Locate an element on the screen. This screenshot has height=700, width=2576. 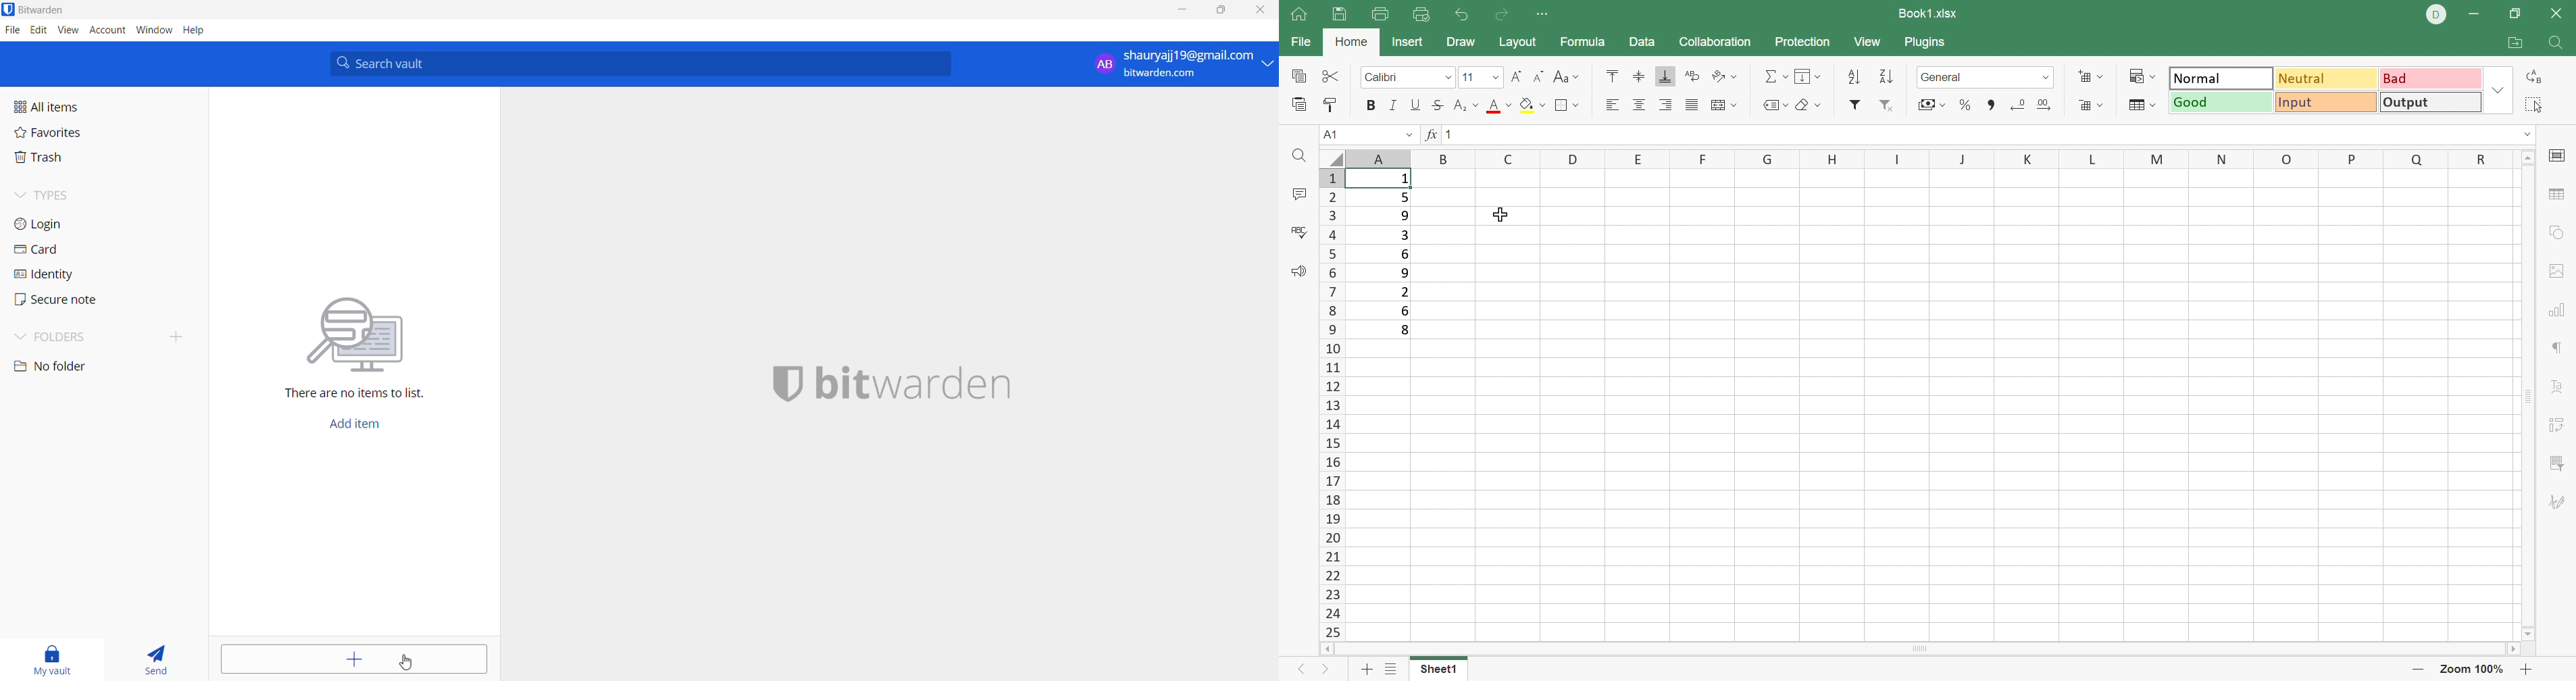
send is located at coordinates (155, 656).